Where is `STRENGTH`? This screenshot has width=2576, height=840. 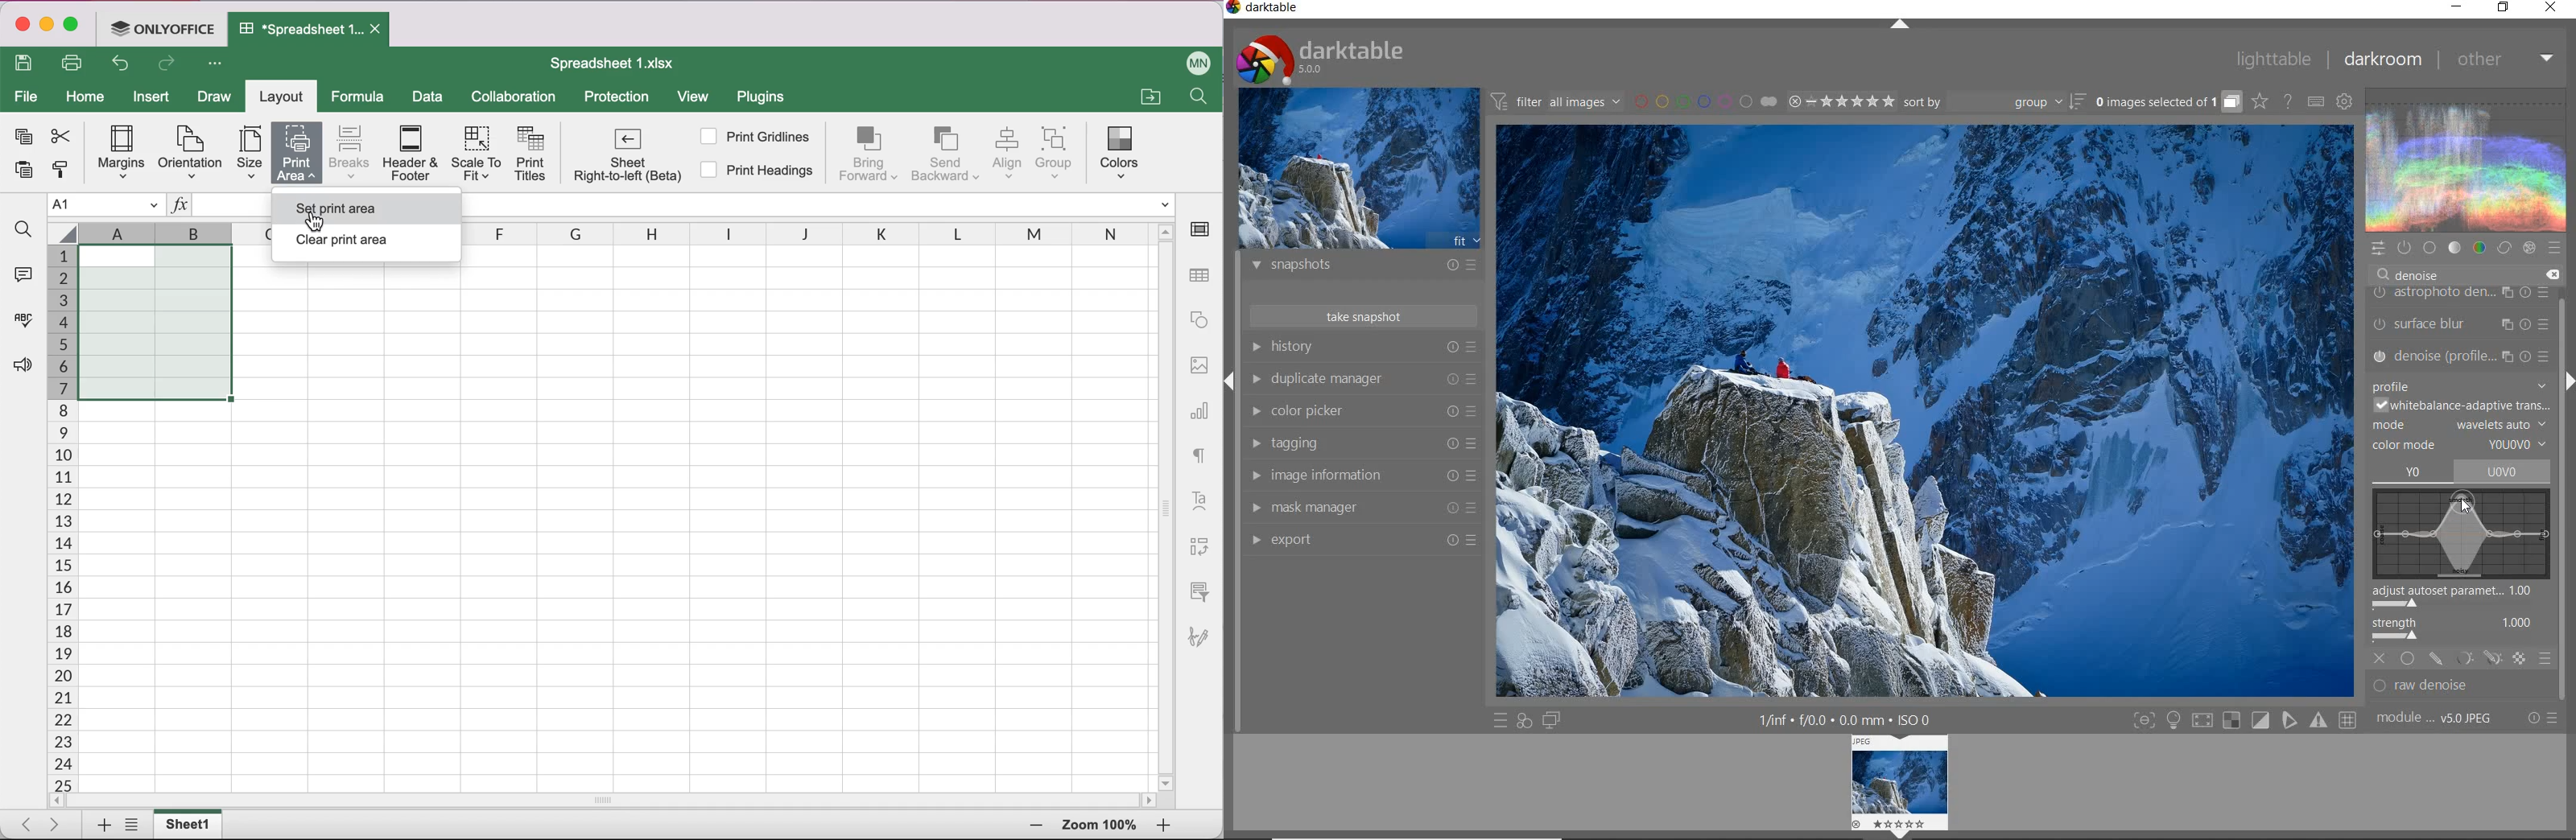
STRENGTH is located at coordinates (2464, 631).